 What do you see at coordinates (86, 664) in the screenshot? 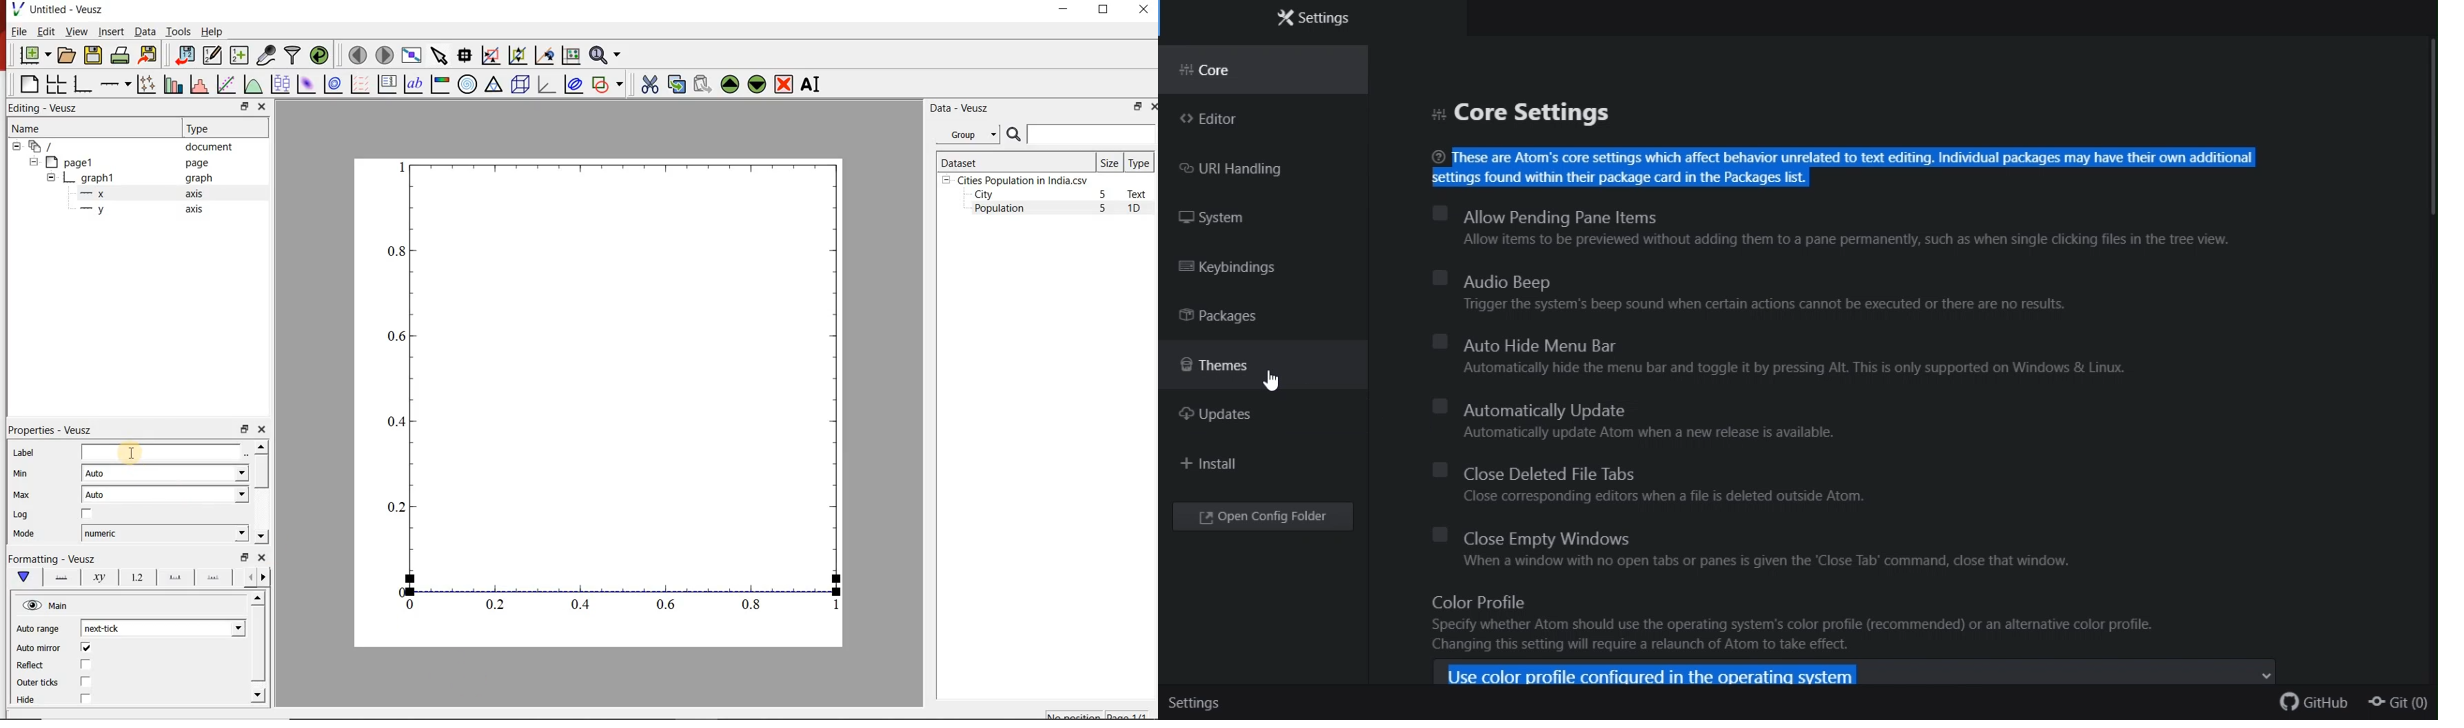
I see `check/uncheck` at bounding box center [86, 664].